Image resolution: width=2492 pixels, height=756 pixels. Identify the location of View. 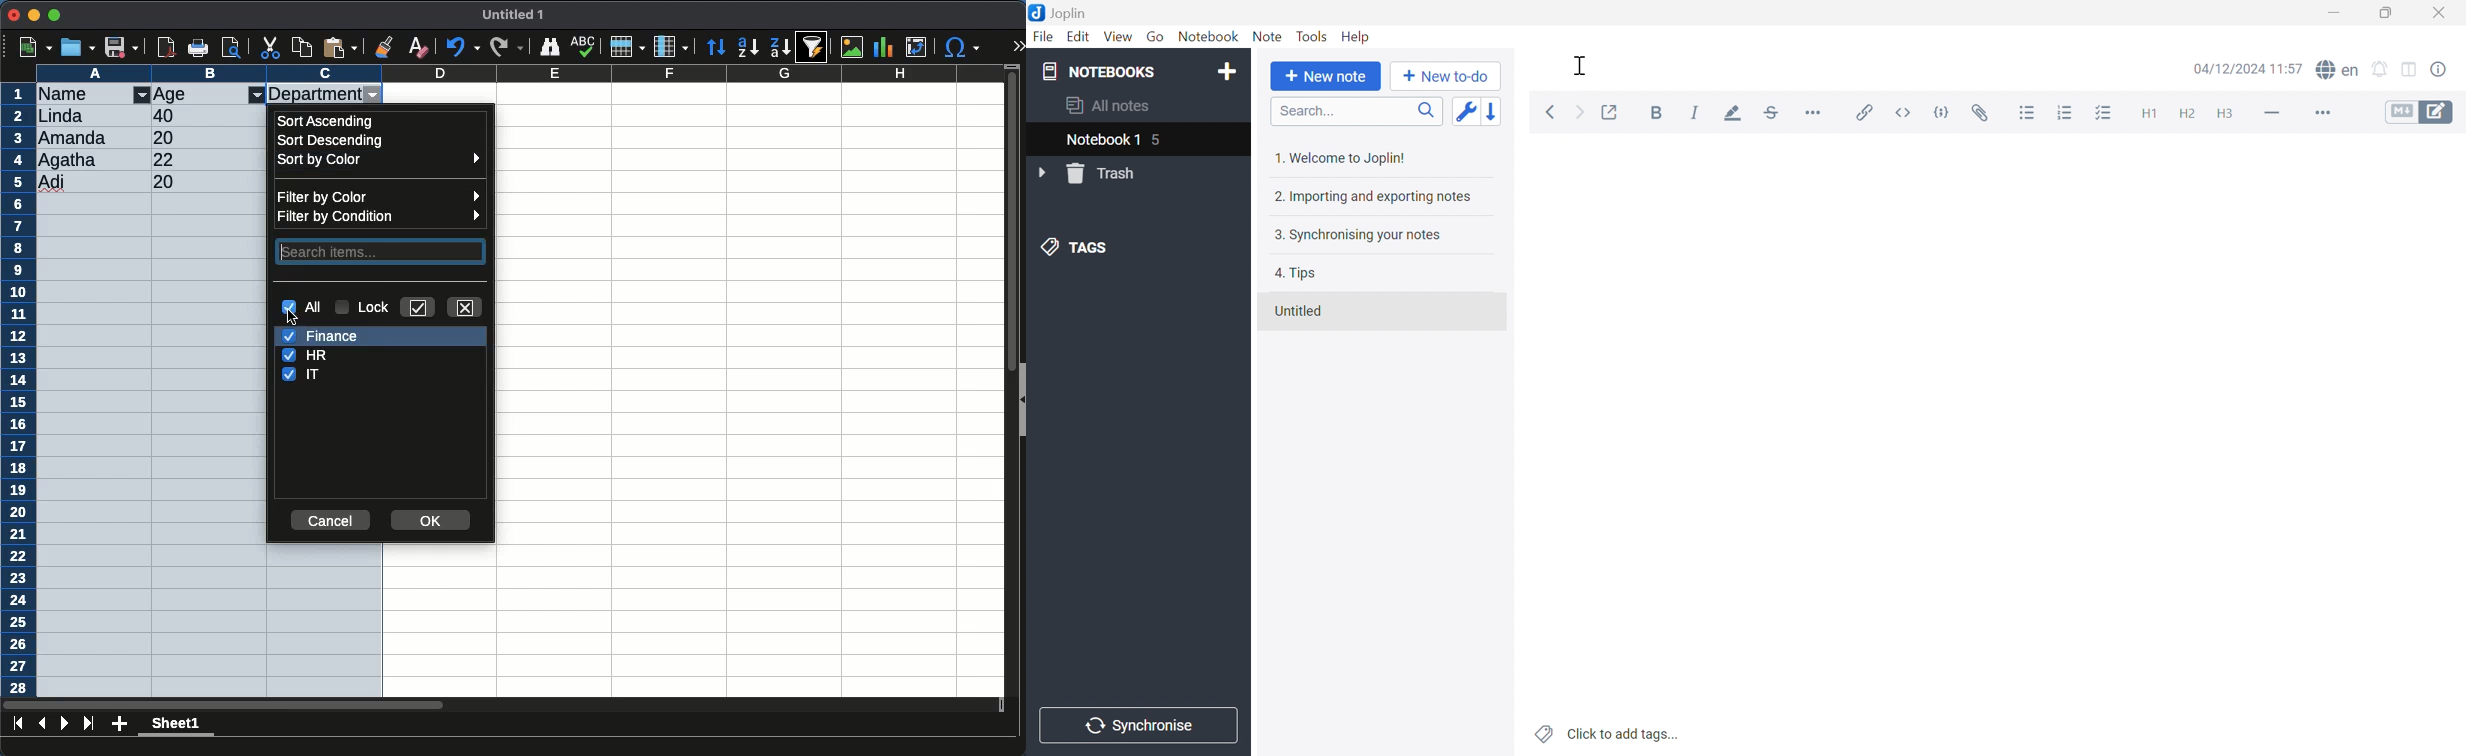
(1117, 38).